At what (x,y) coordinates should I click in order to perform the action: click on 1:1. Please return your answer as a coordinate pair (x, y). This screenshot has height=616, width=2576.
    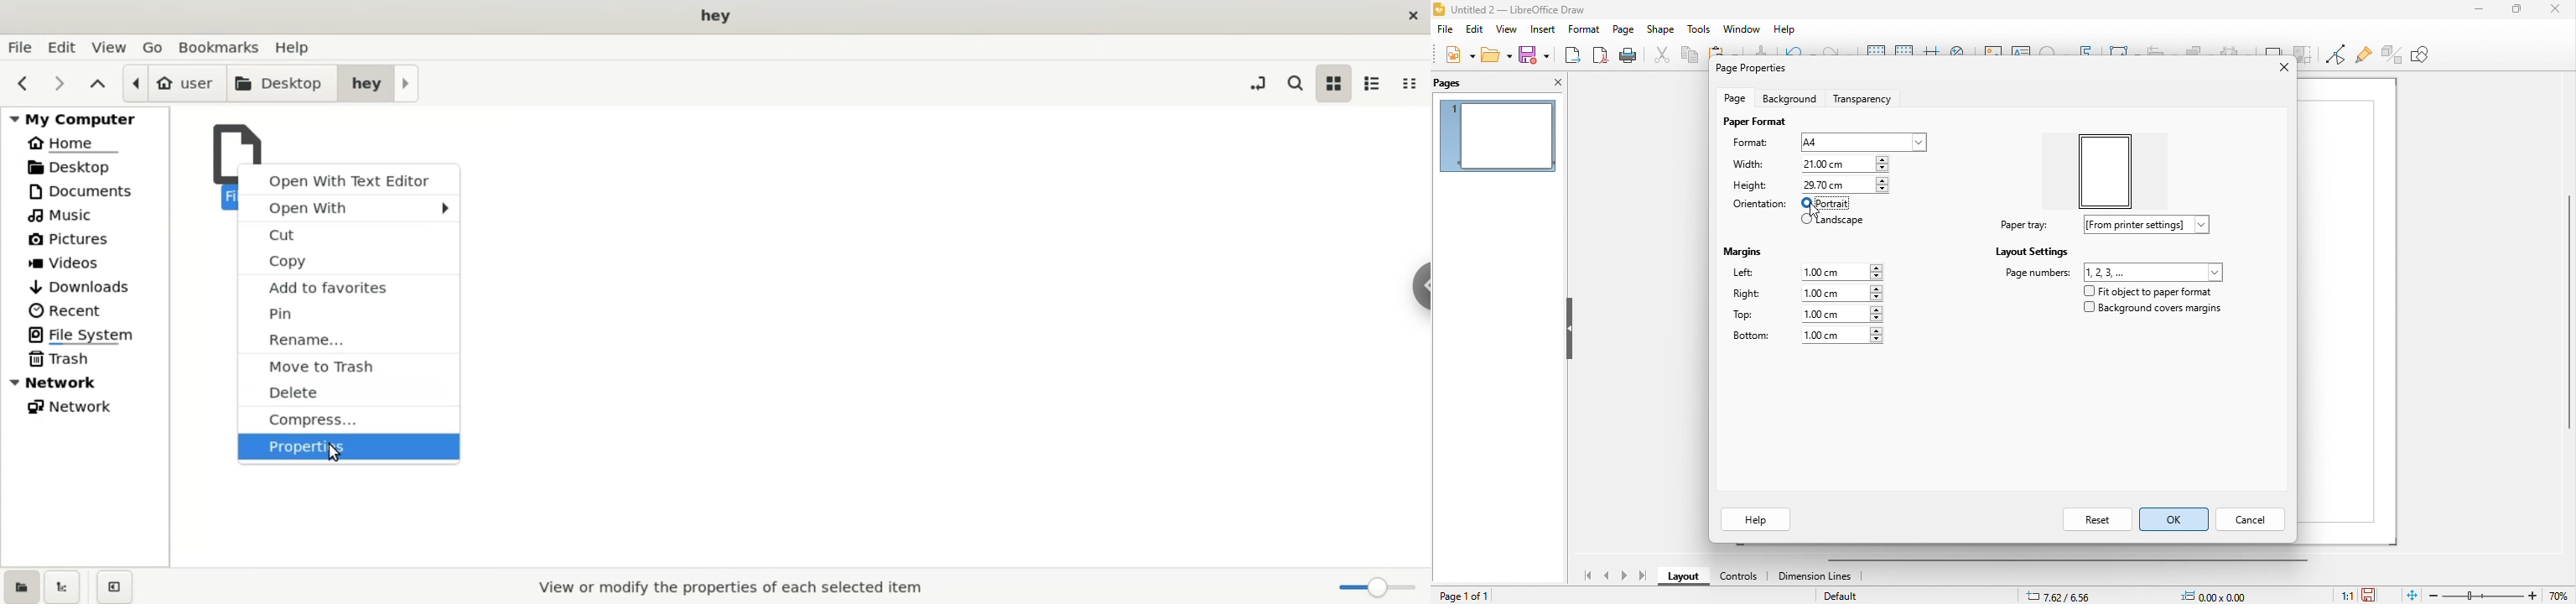
    Looking at the image, I should click on (2339, 595).